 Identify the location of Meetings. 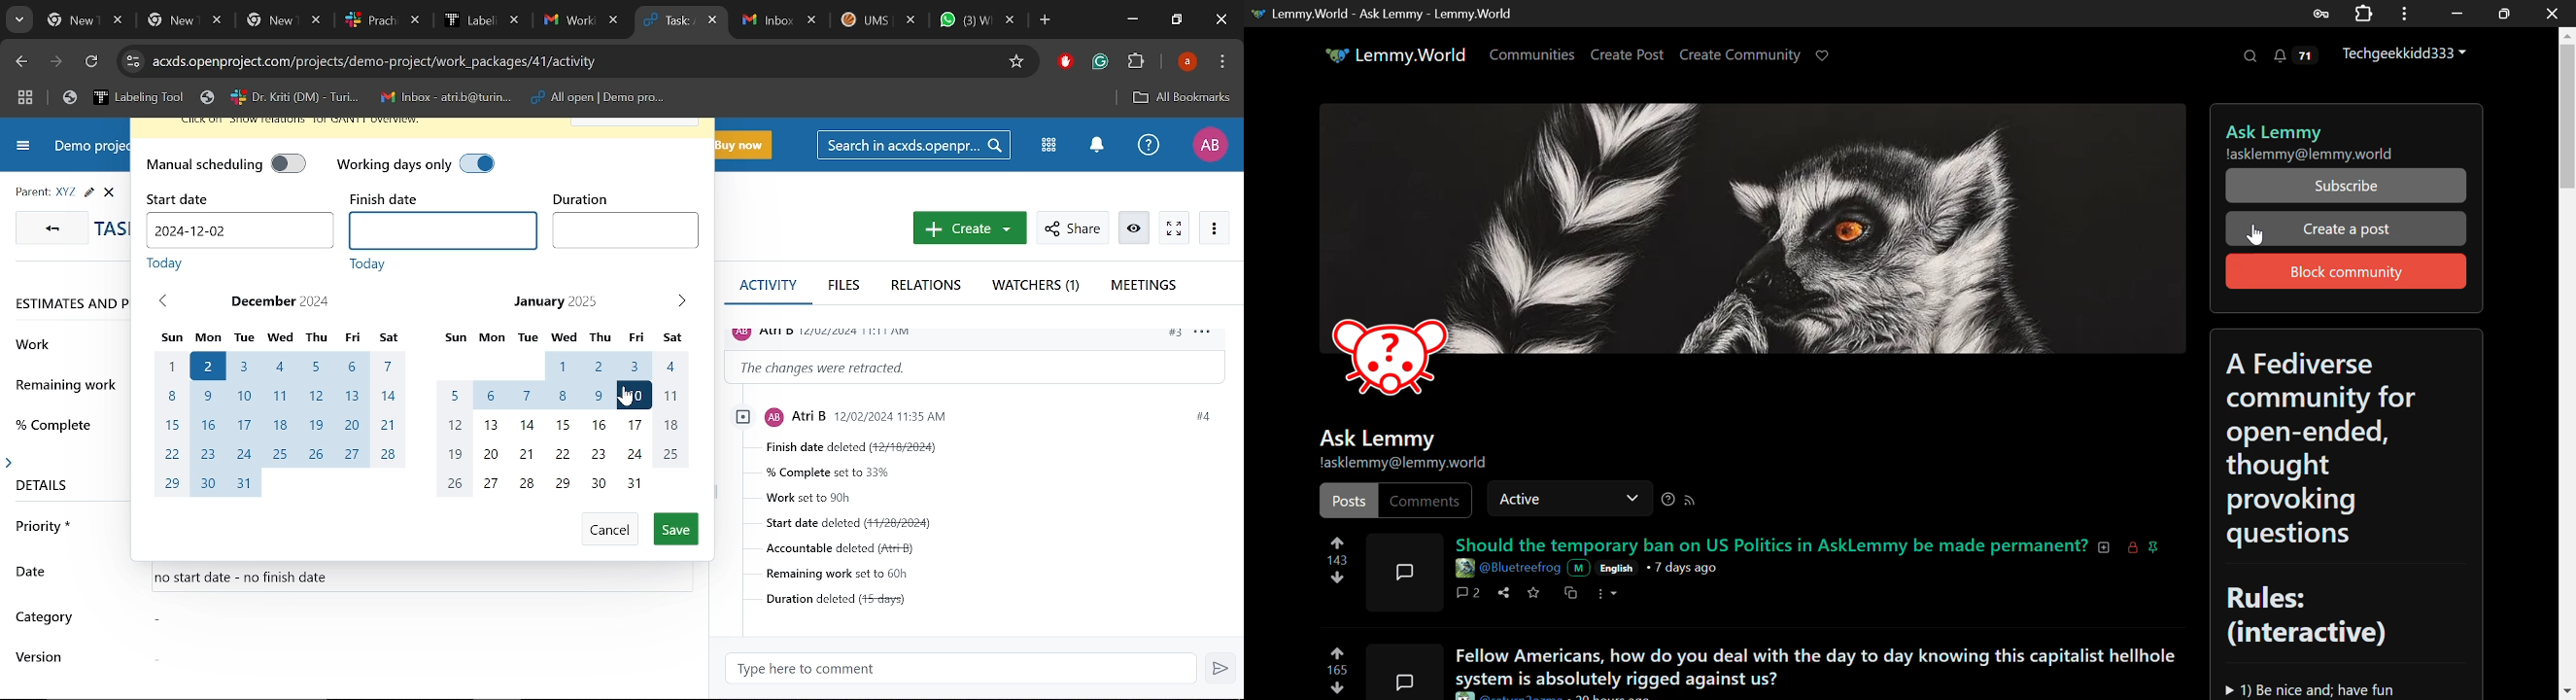
(1146, 288).